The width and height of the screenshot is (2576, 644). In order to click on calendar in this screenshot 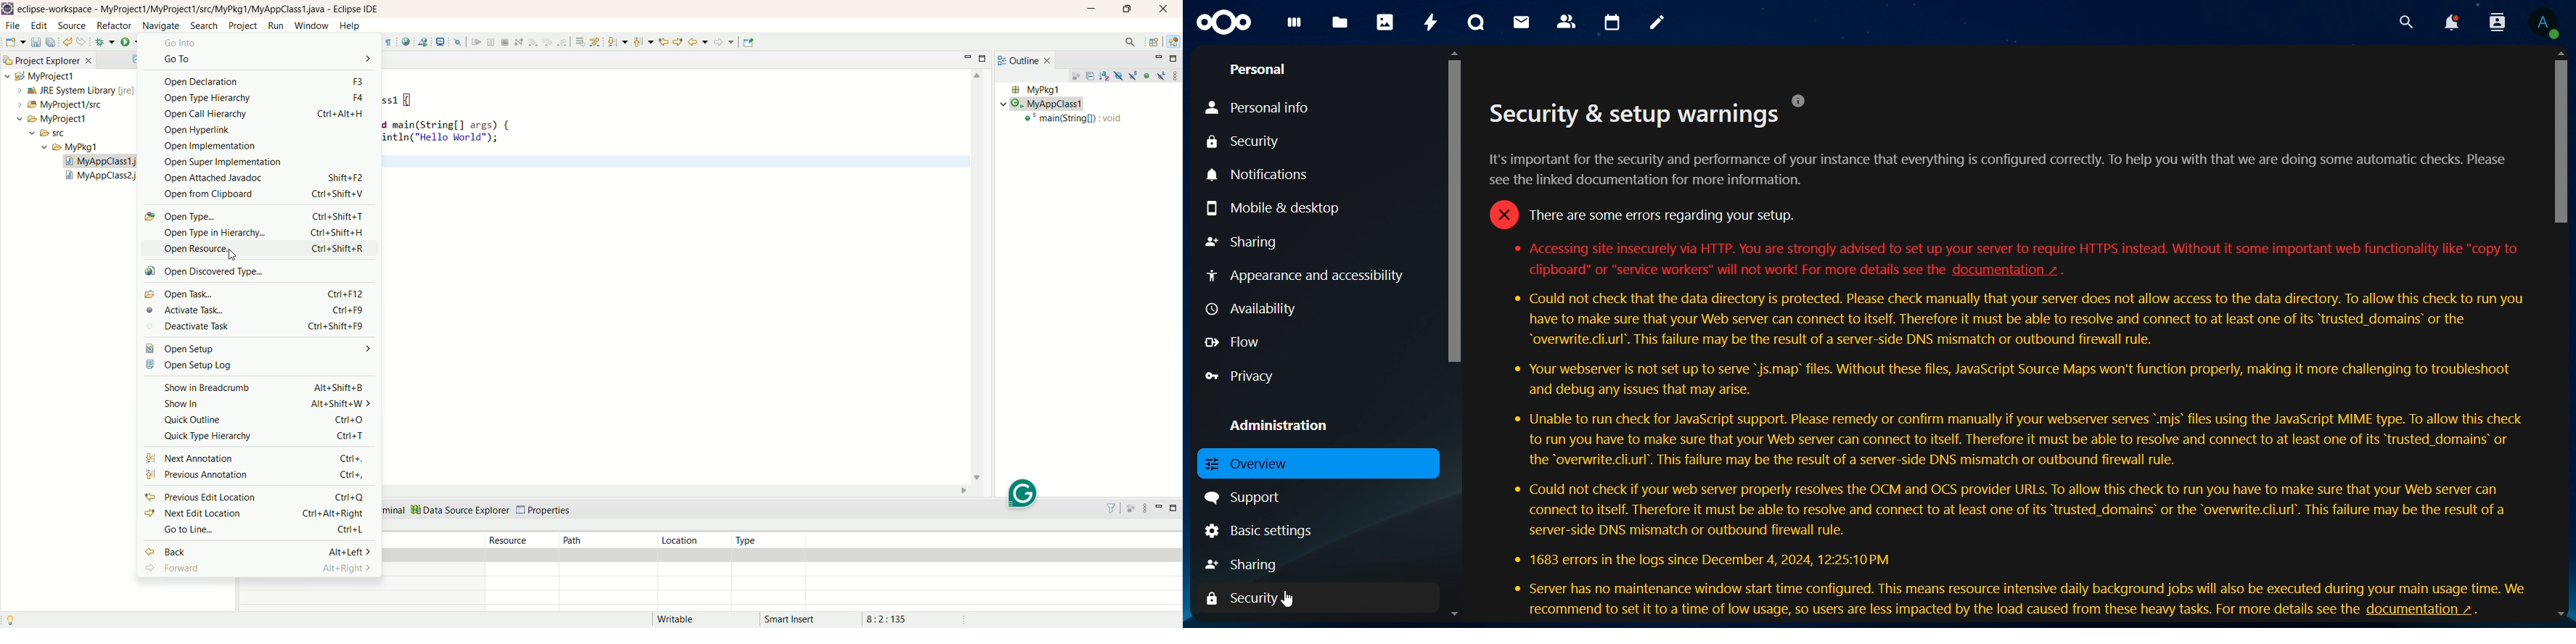, I will do `click(1613, 23)`.